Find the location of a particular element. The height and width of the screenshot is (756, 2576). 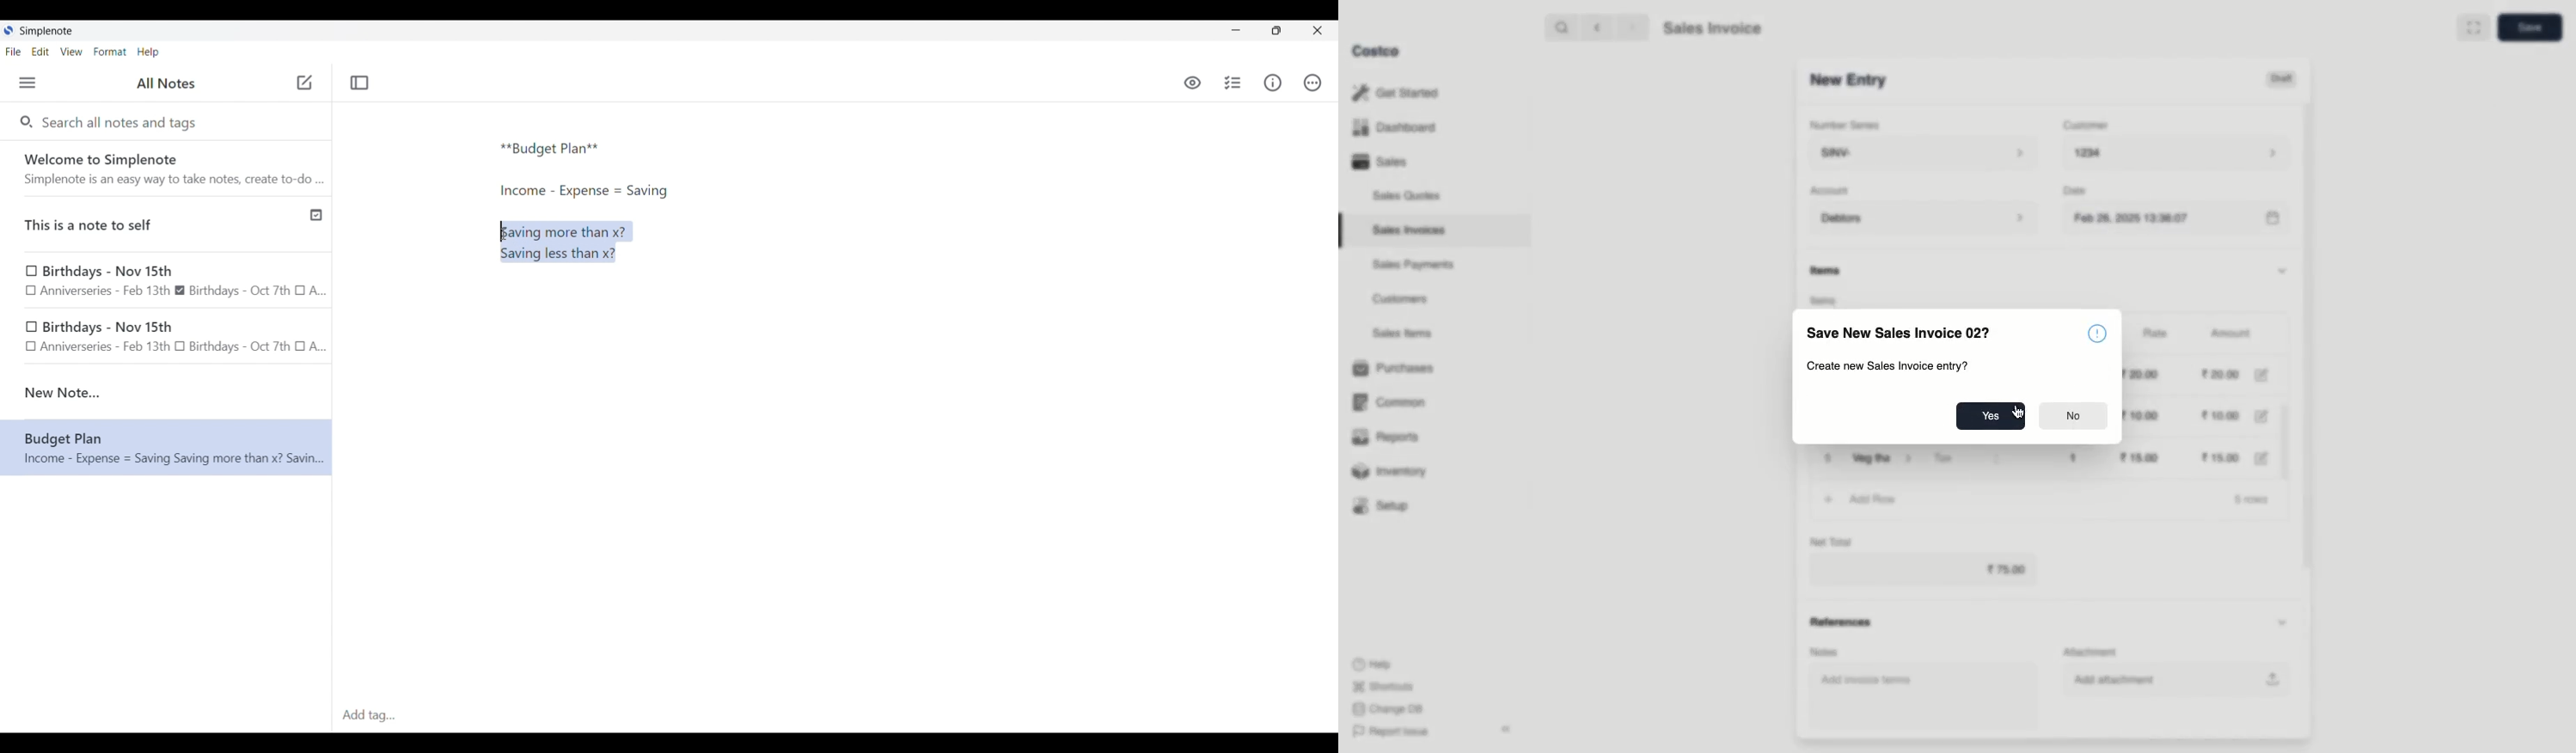

Dashboard is located at coordinates (1392, 128).